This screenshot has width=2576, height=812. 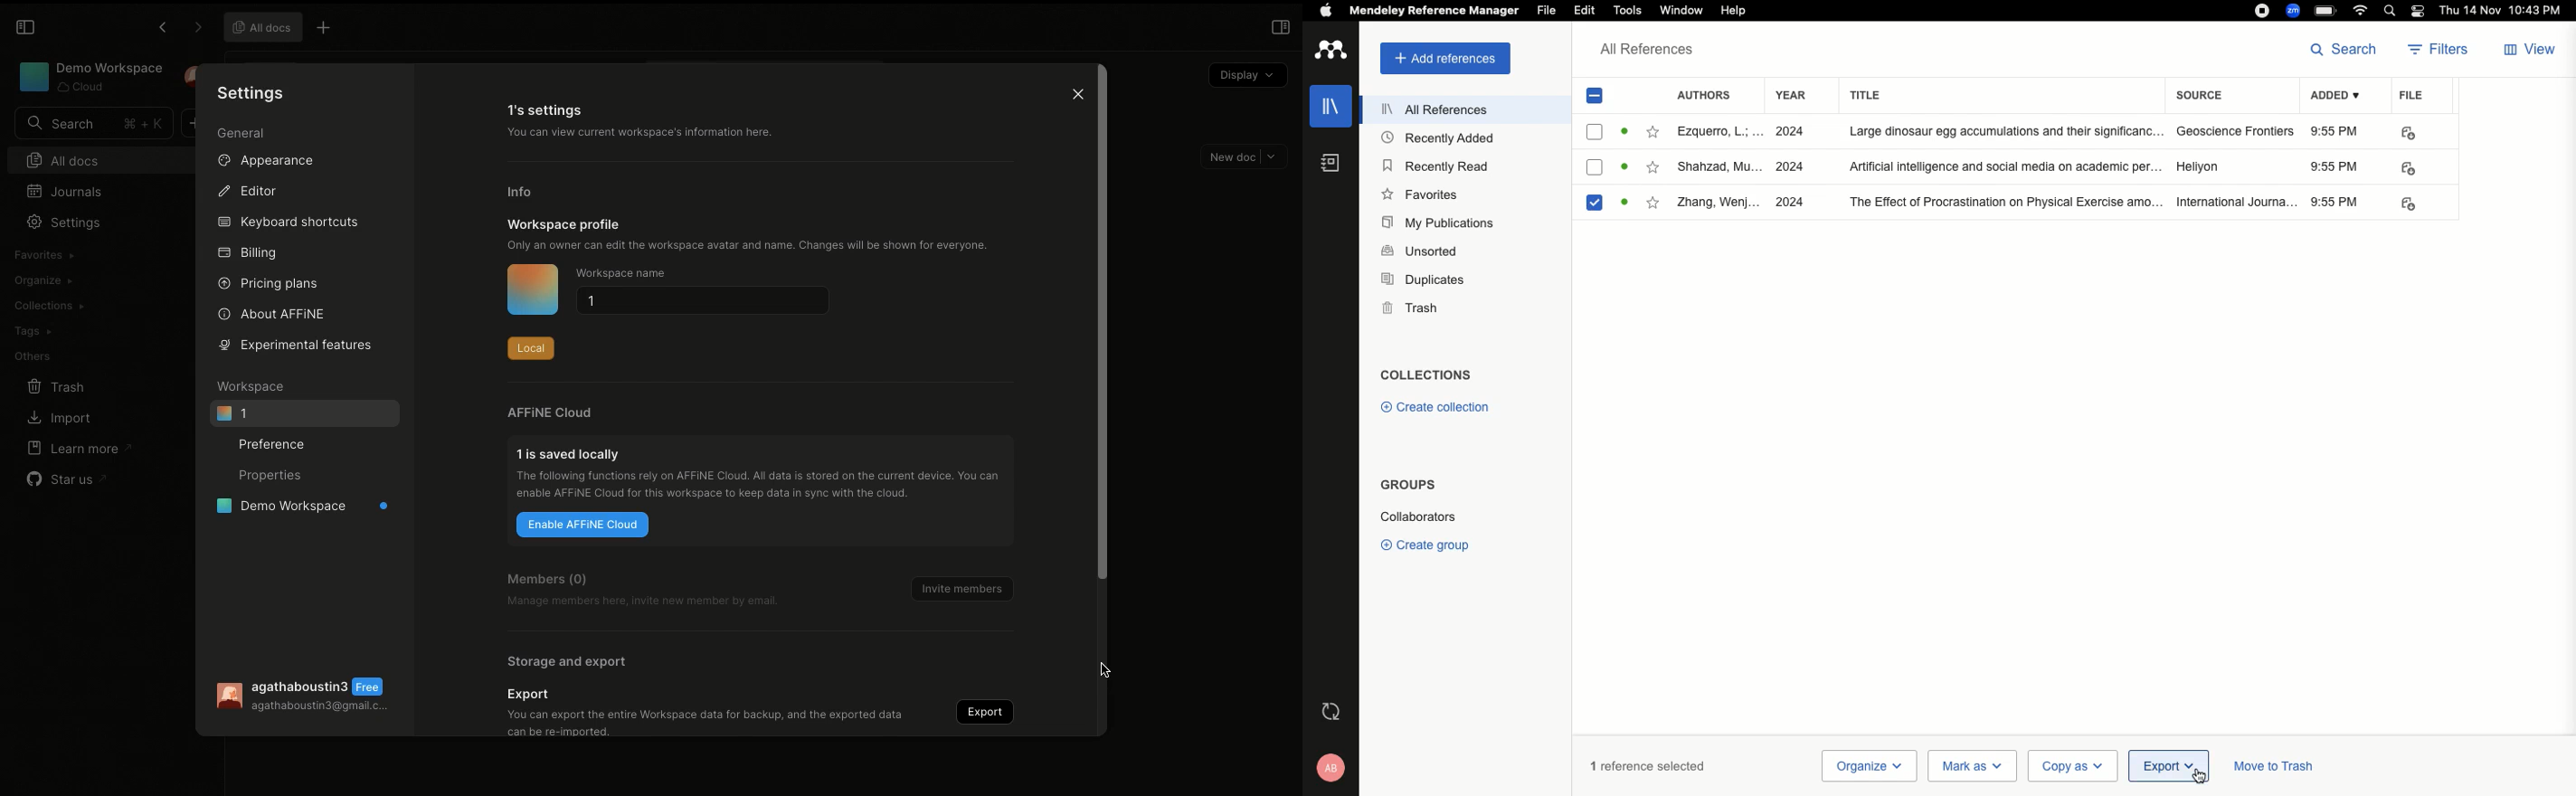 What do you see at coordinates (1647, 53) in the screenshot?
I see `All references` at bounding box center [1647, 53].